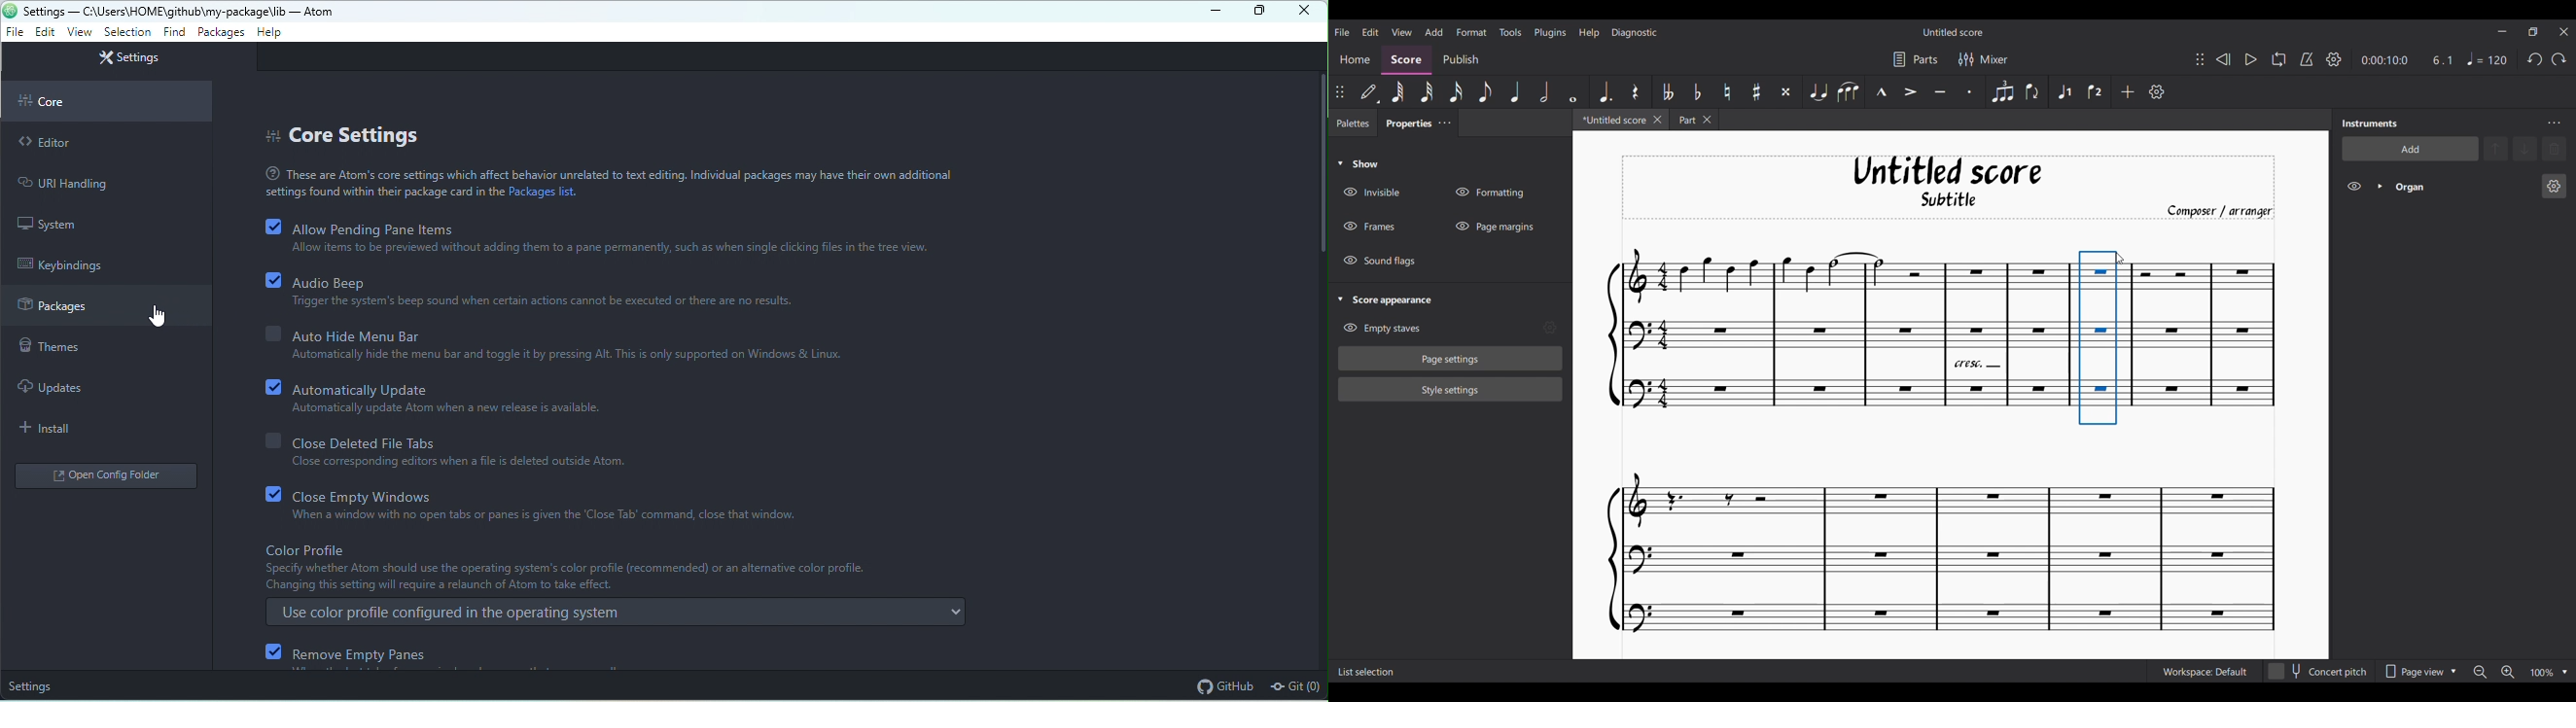  I want to click on Voice 2, so click(2096, 92).